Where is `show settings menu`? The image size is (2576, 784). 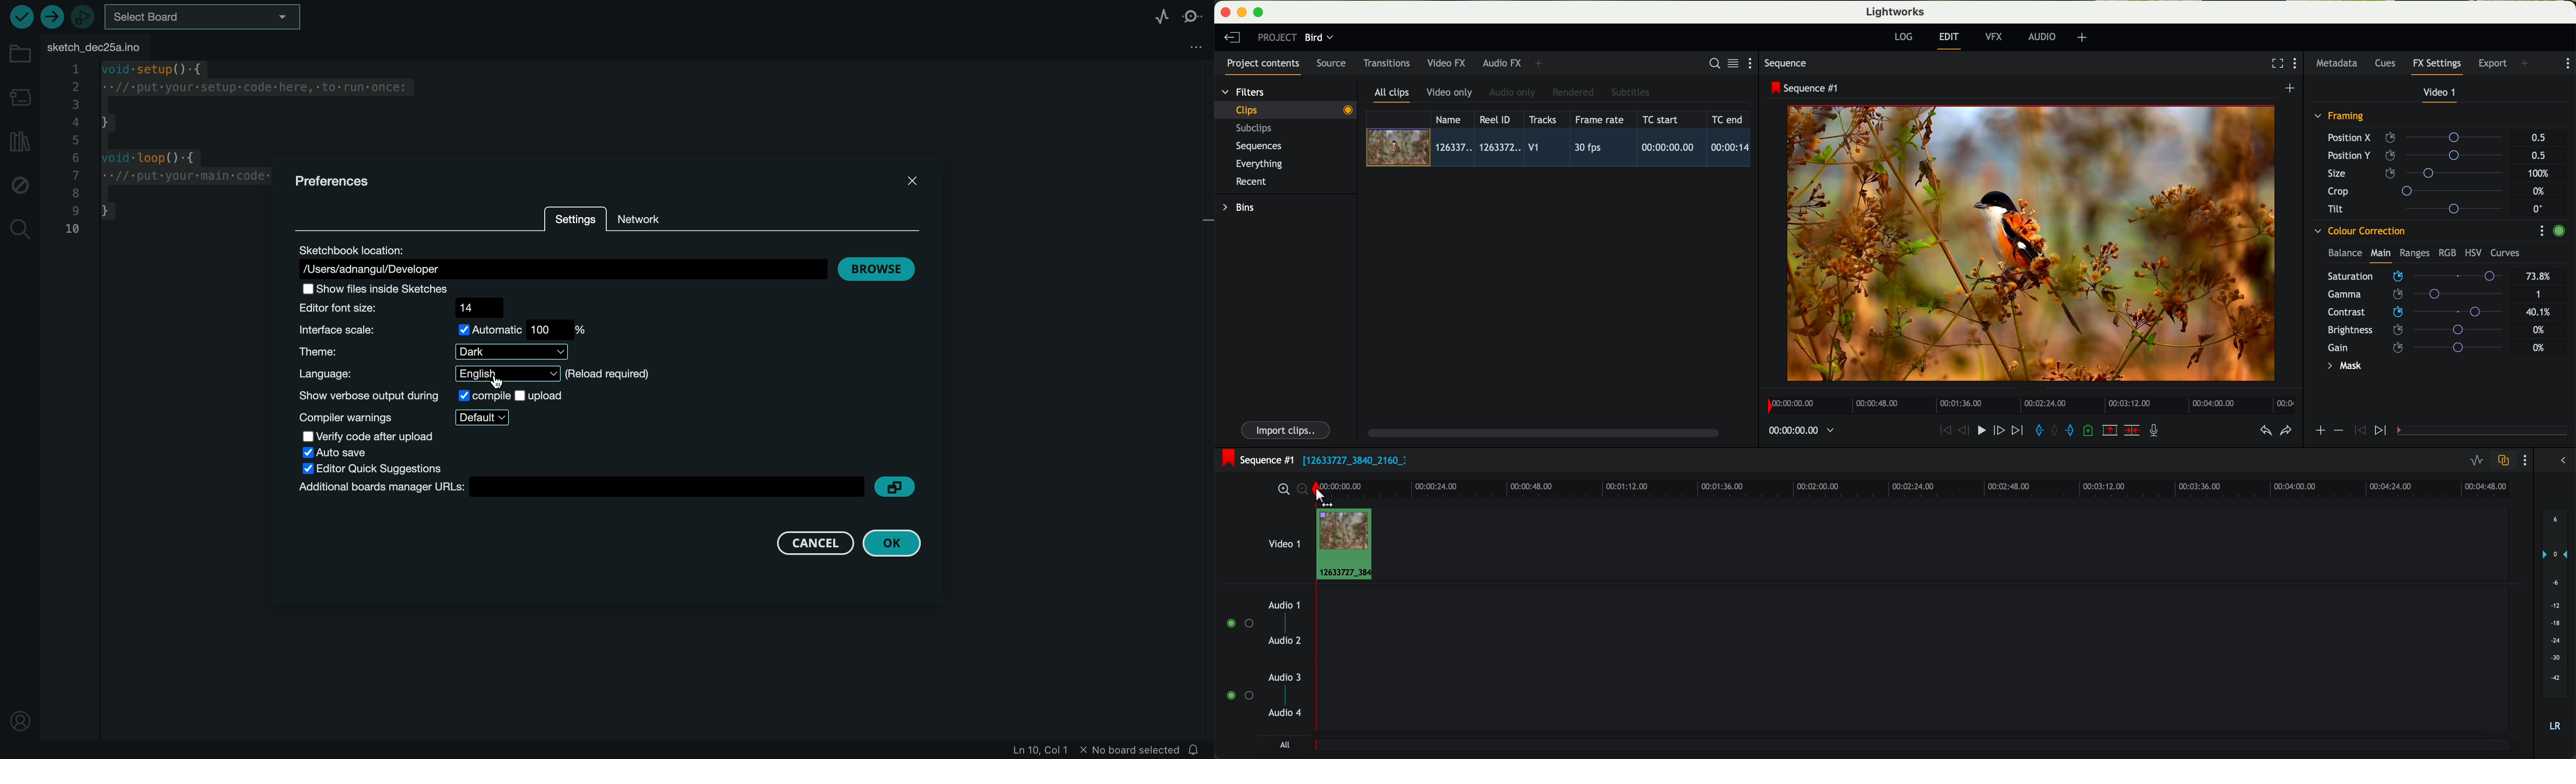
show settings menu is located at coordinates (2524, 460).